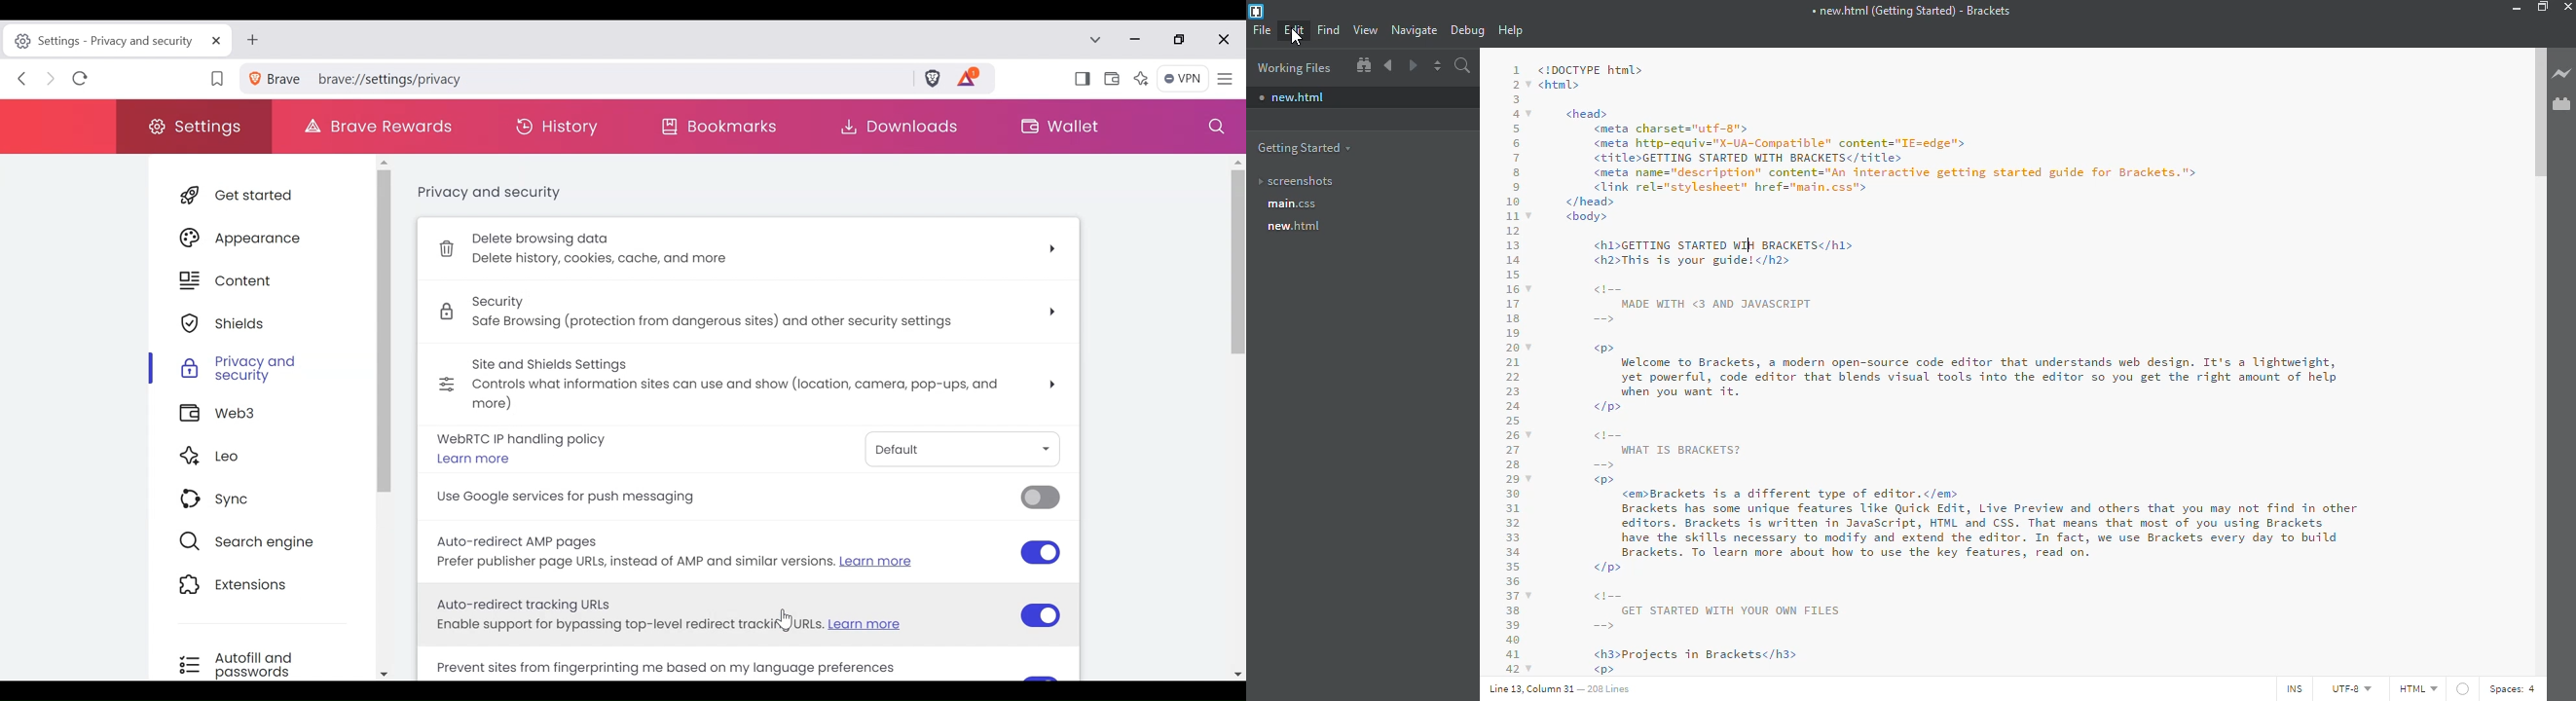  I want to click on main, so click(1295, 205).